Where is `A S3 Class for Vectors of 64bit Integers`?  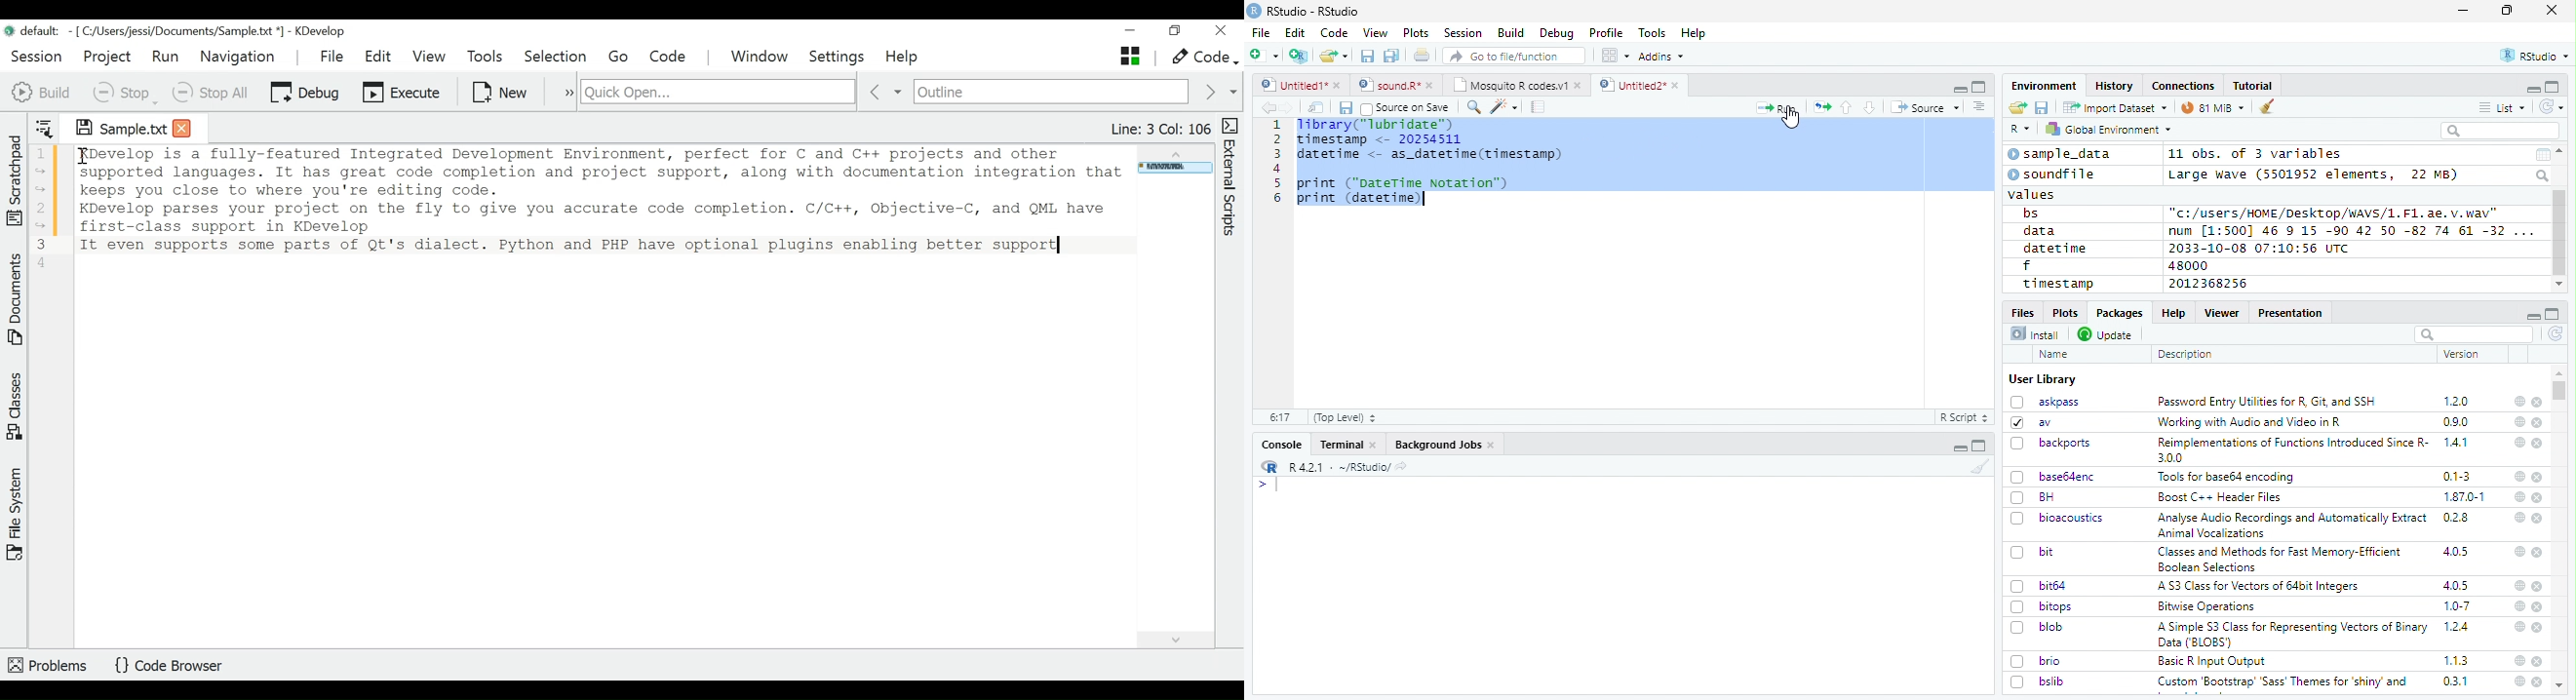 A S3 Class for Vectors of 64bit Integers is located at coordinates (2260, 587).